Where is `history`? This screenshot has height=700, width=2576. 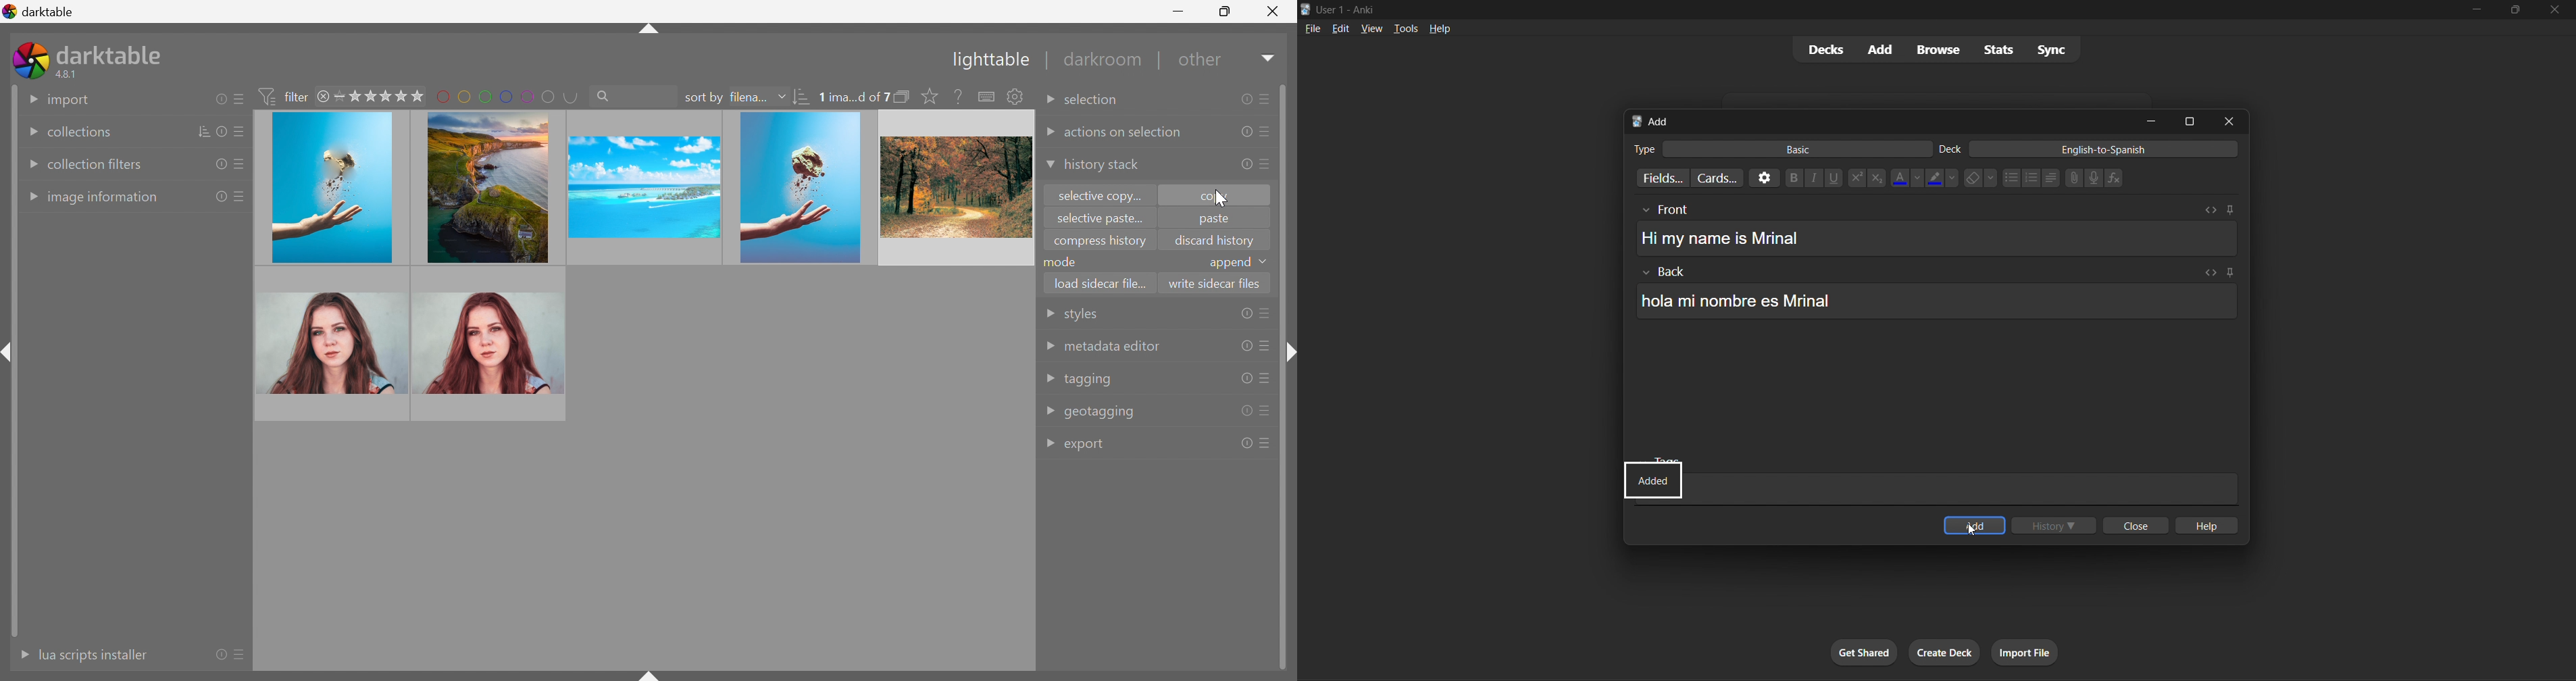
history is located at coordinates (2056, 523).